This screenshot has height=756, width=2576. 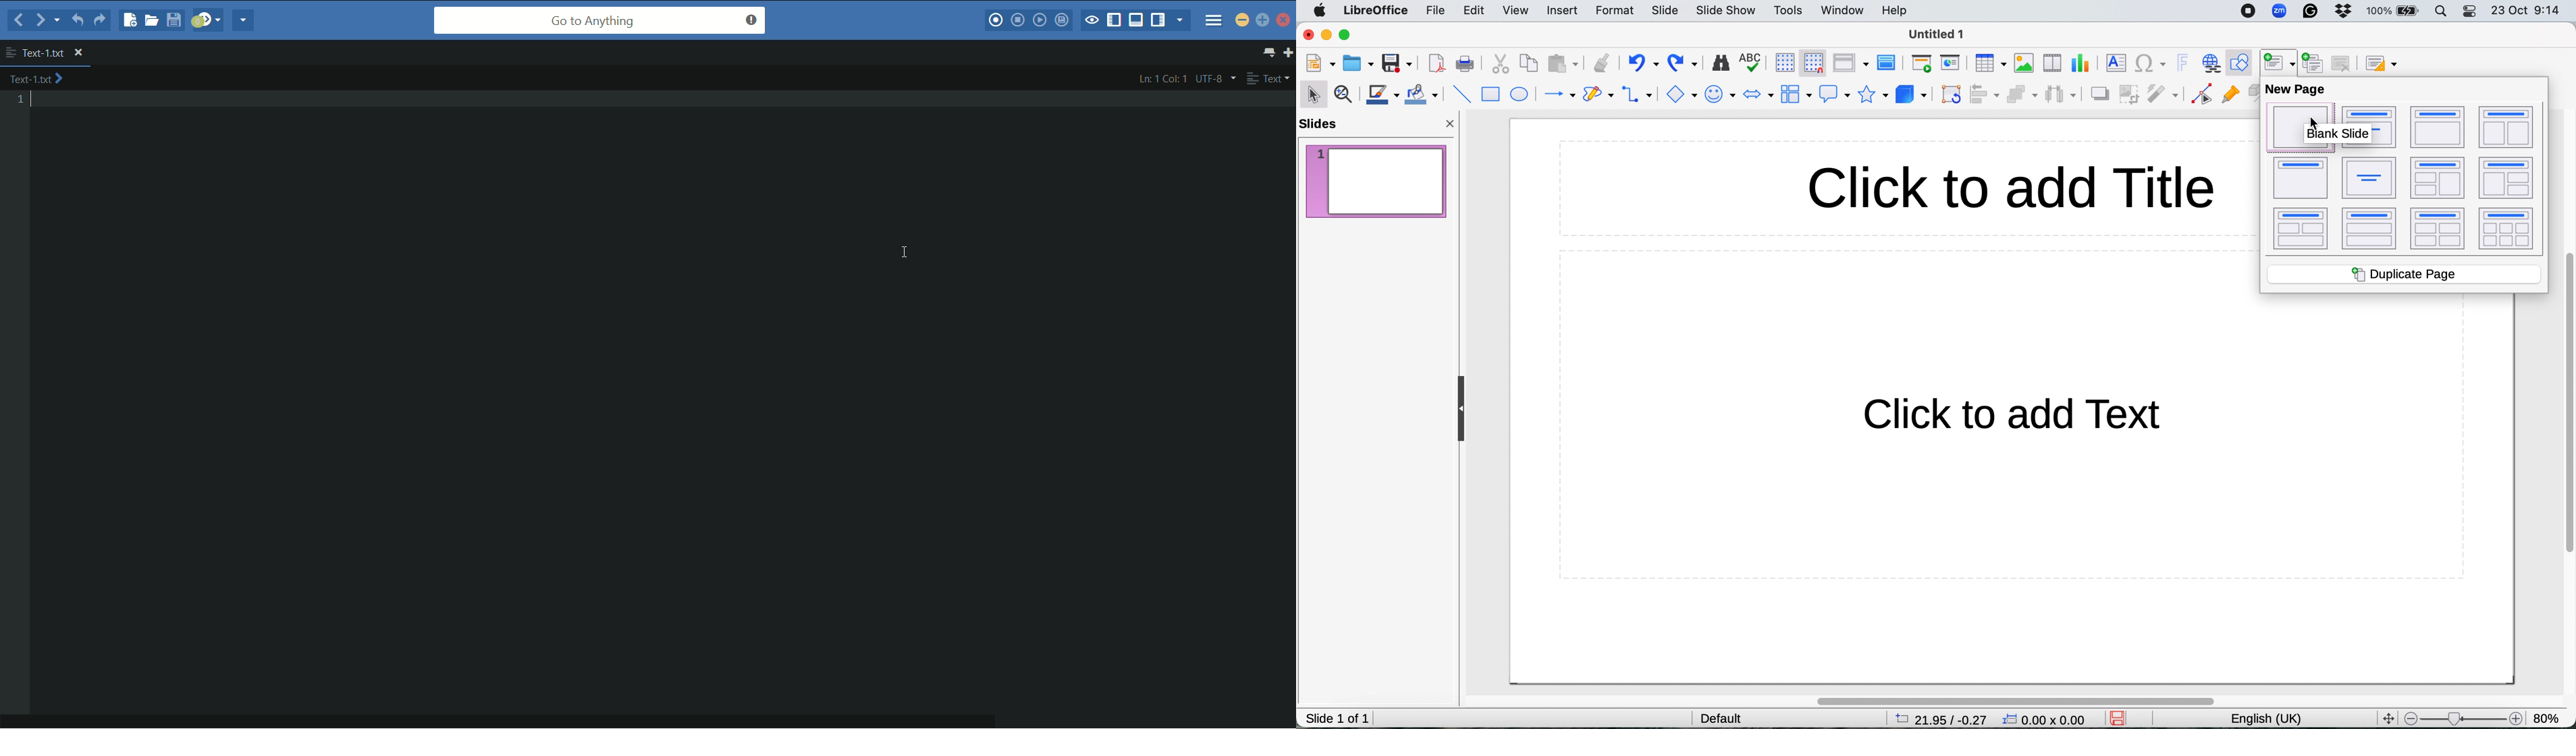 I want to click on save, so click(x=1396, y=63).